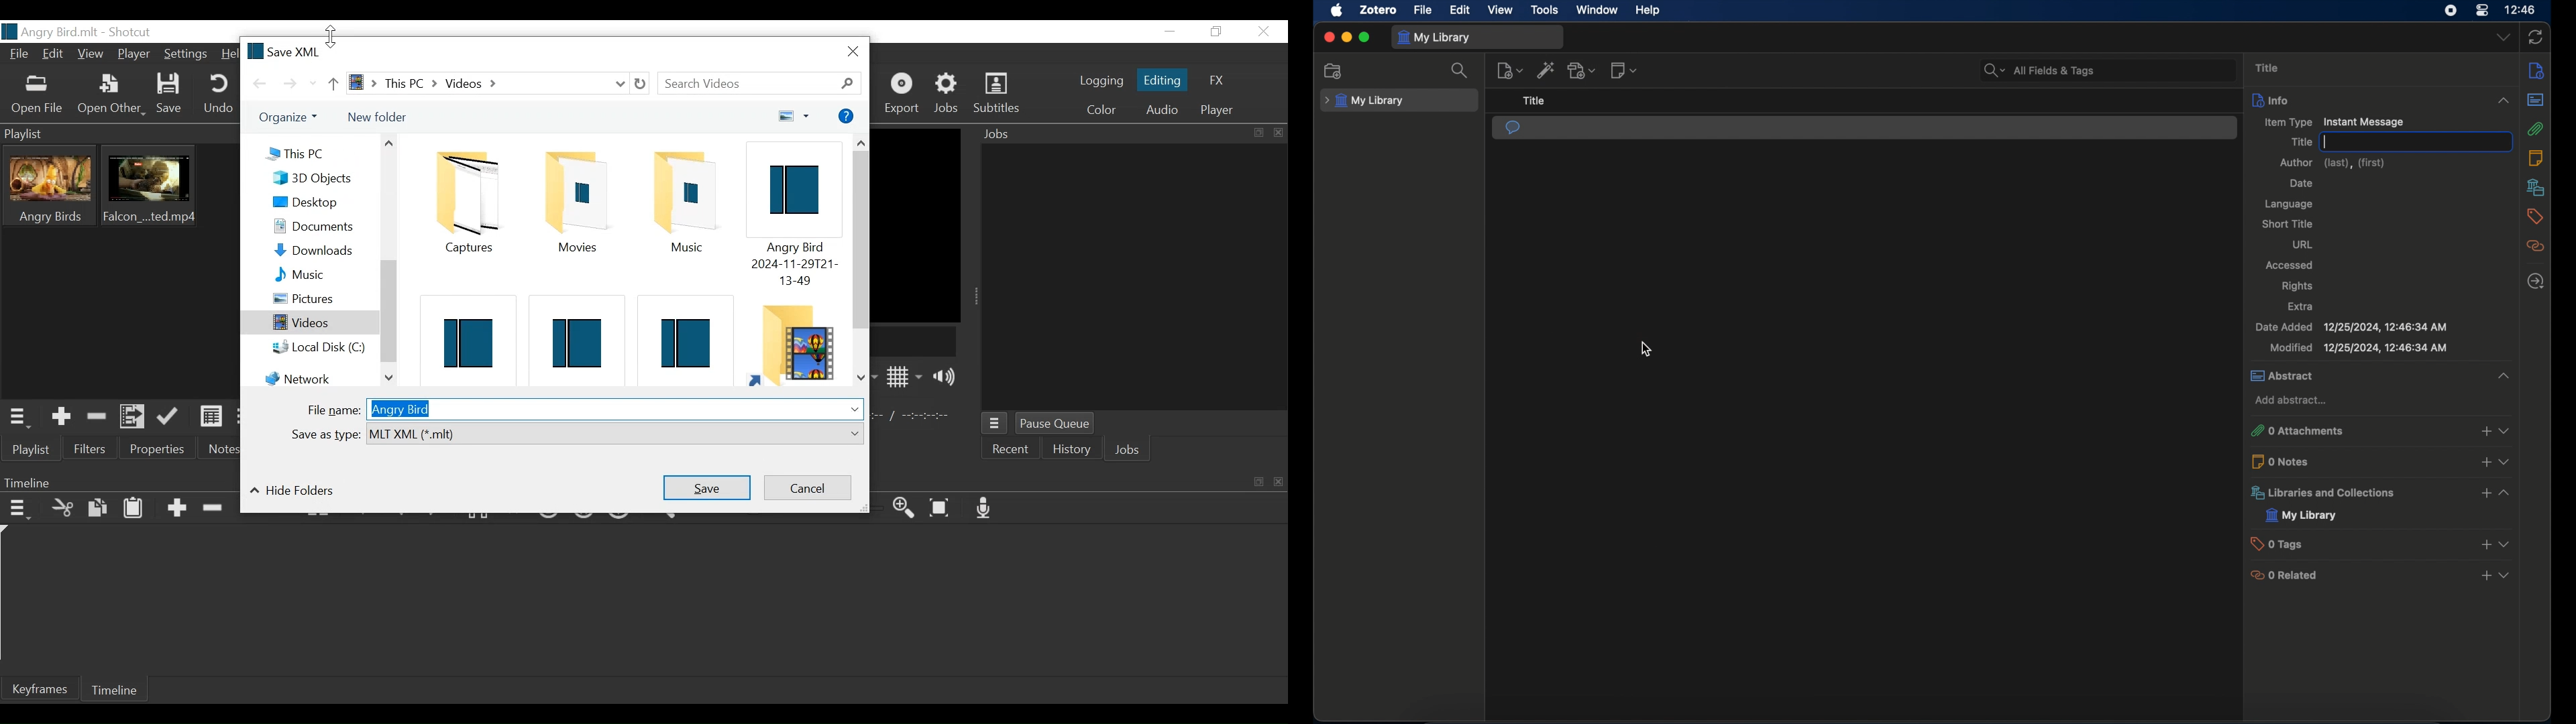 The height and width of the screenshot is (728, 2576). What do you see at coordinates (2379, 430) in the screenshot?
I see `0 attachments` at bounding box center [2379, 430].